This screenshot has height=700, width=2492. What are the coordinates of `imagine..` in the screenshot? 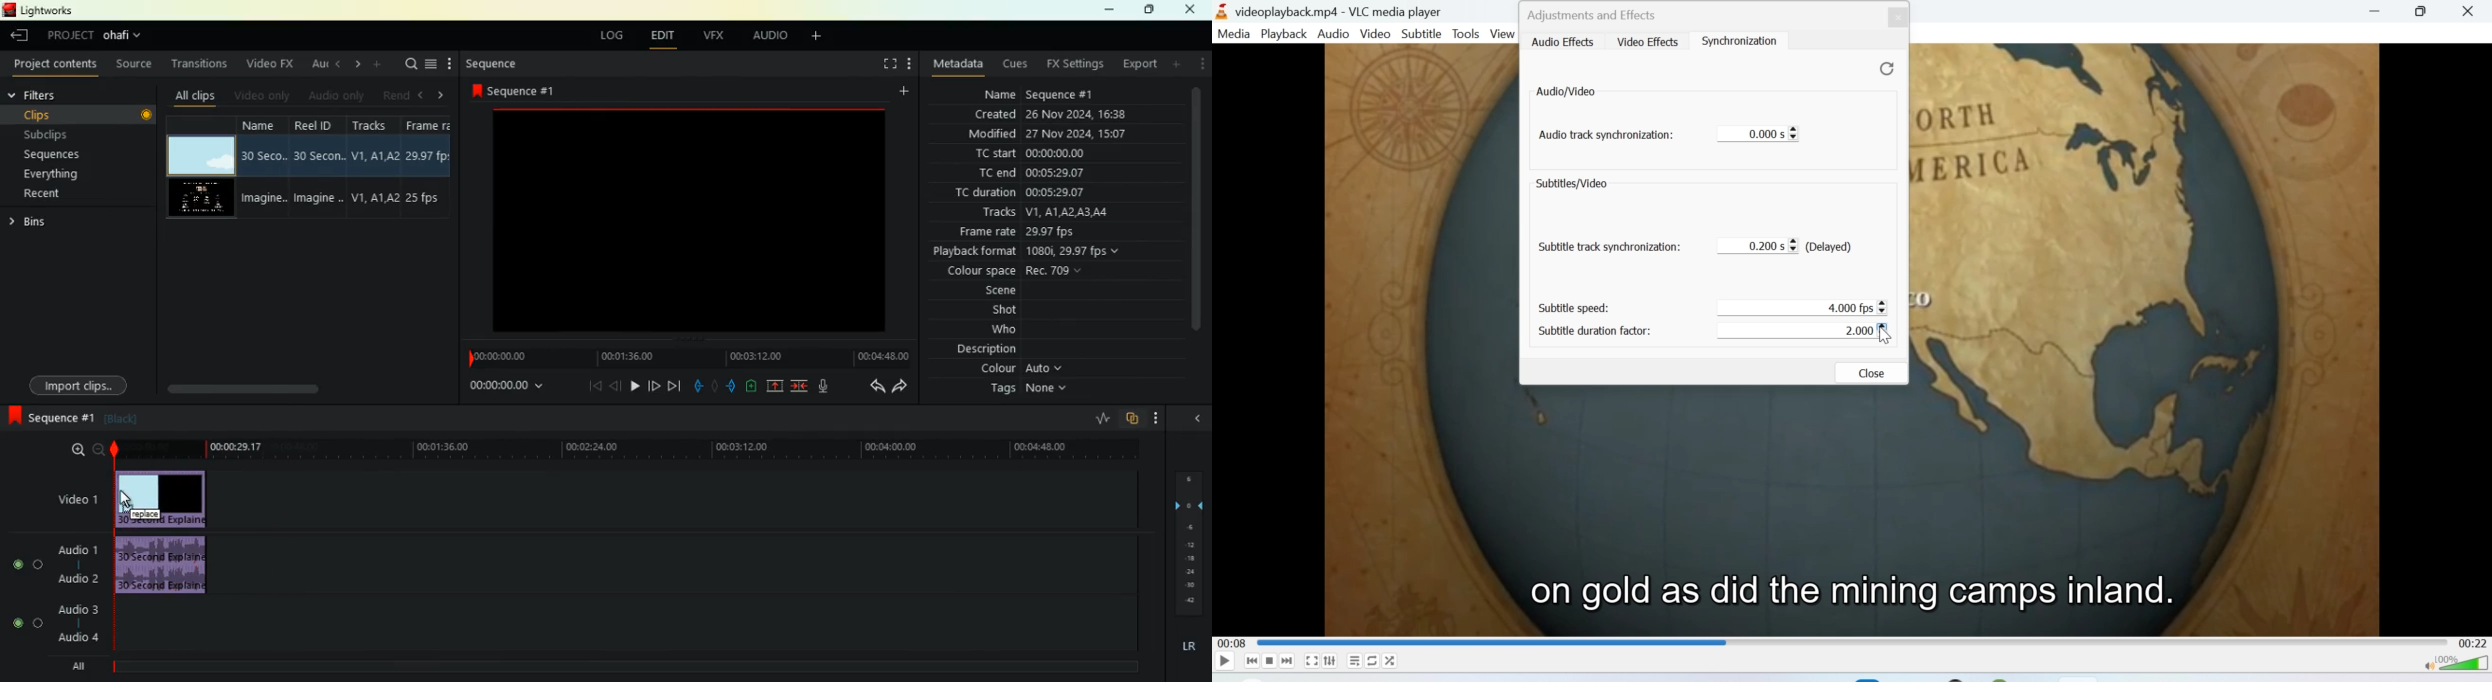 It's located at (318, 199).